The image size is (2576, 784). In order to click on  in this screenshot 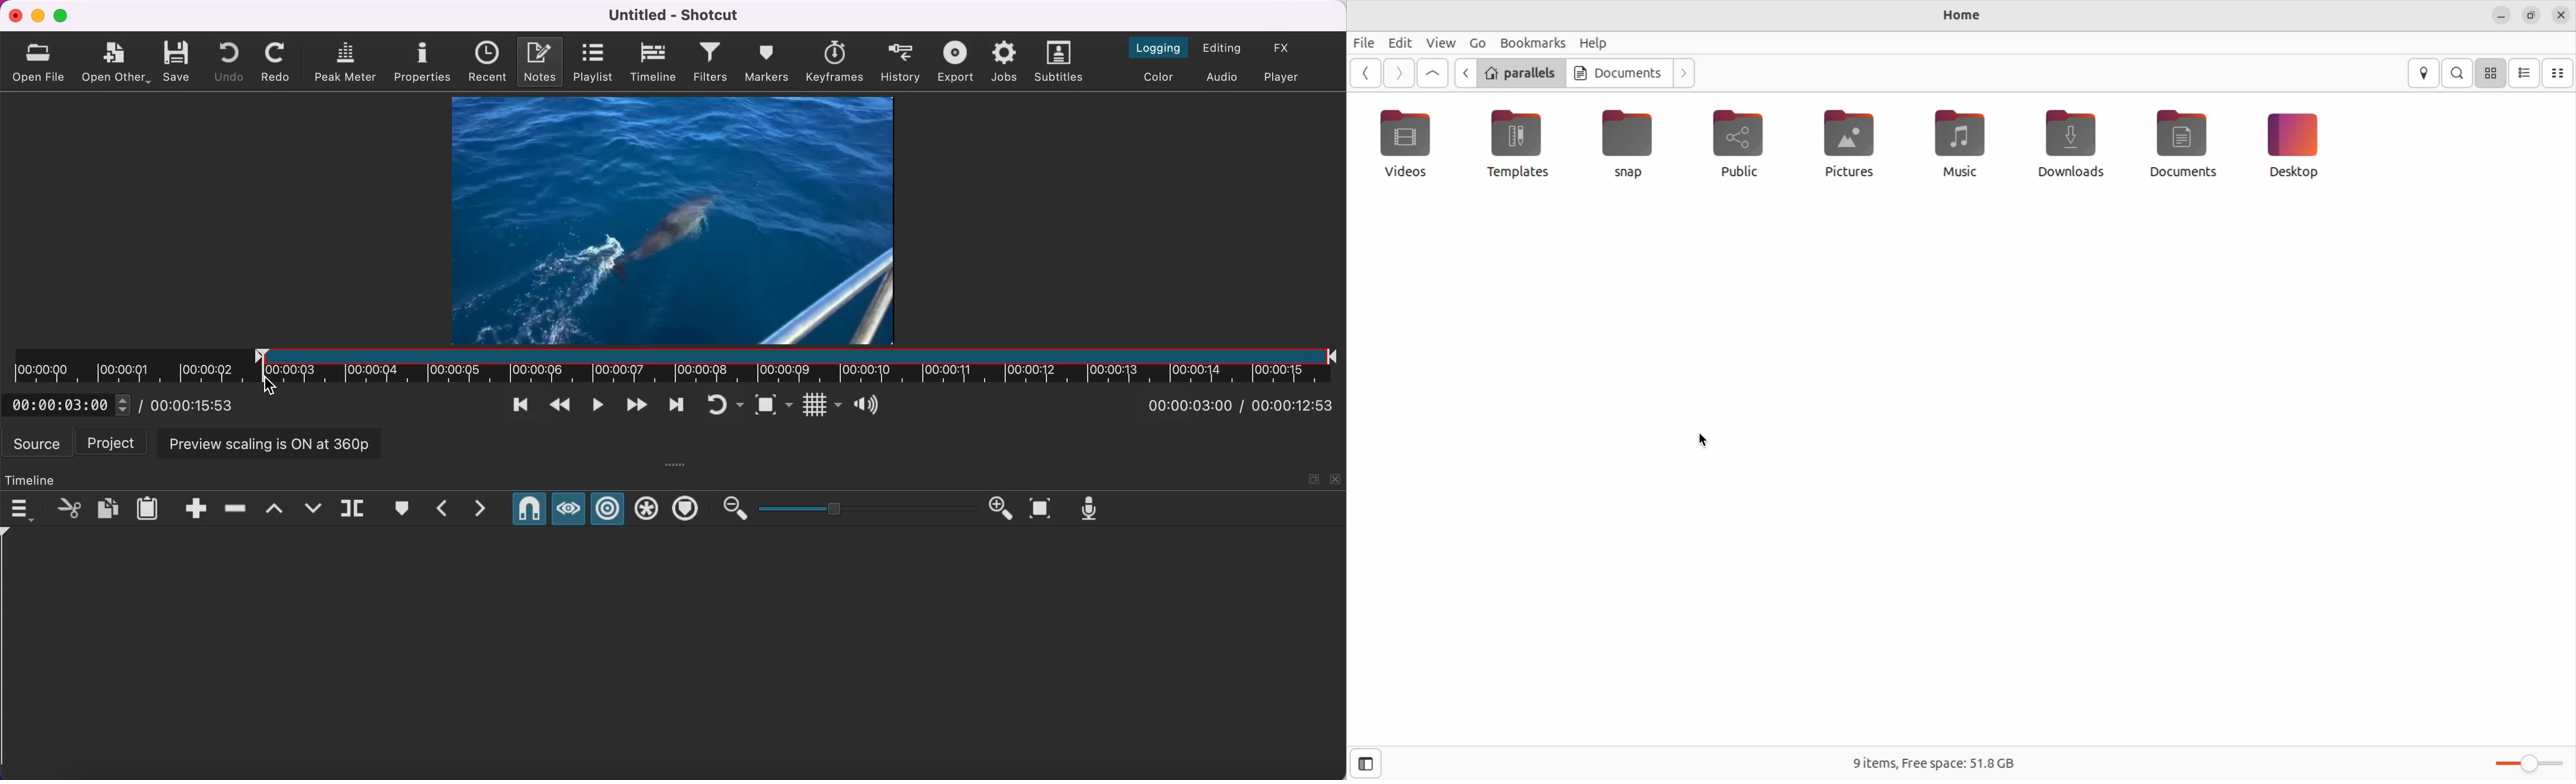, I will do `click(772, 405)`.